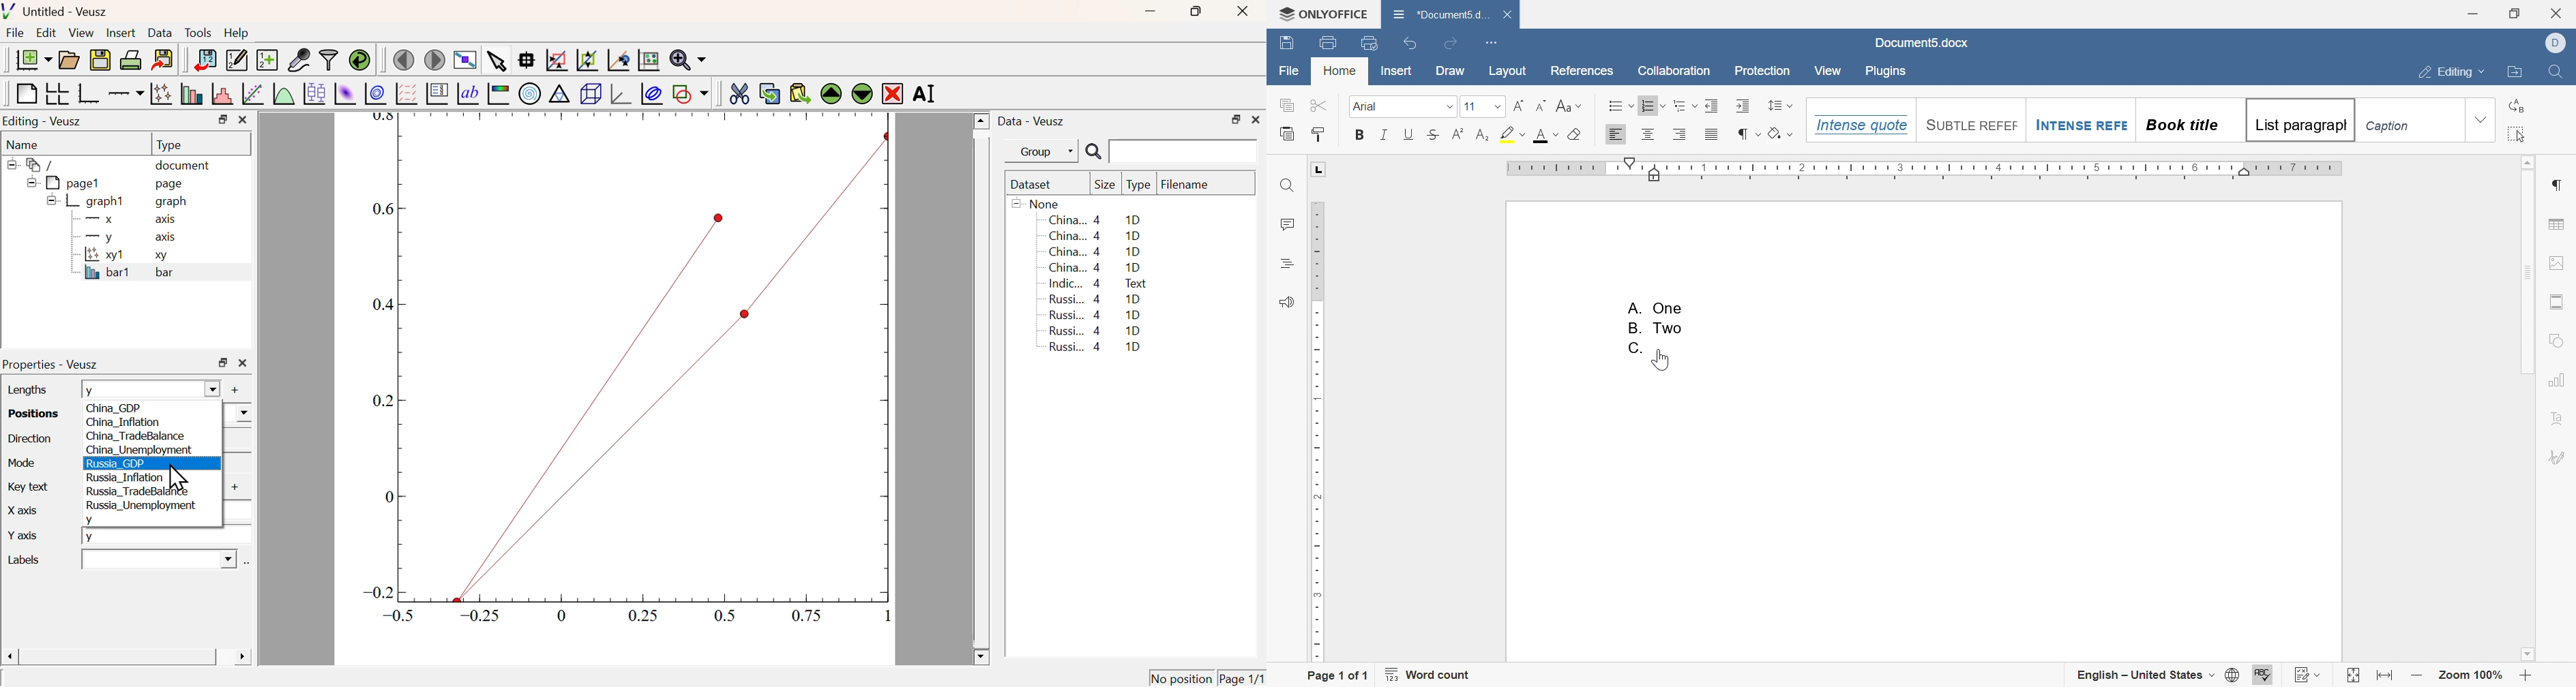  Describe the element at coordinates (404, 93) in the screenshot. I see `Plot Vector Field` at that location.